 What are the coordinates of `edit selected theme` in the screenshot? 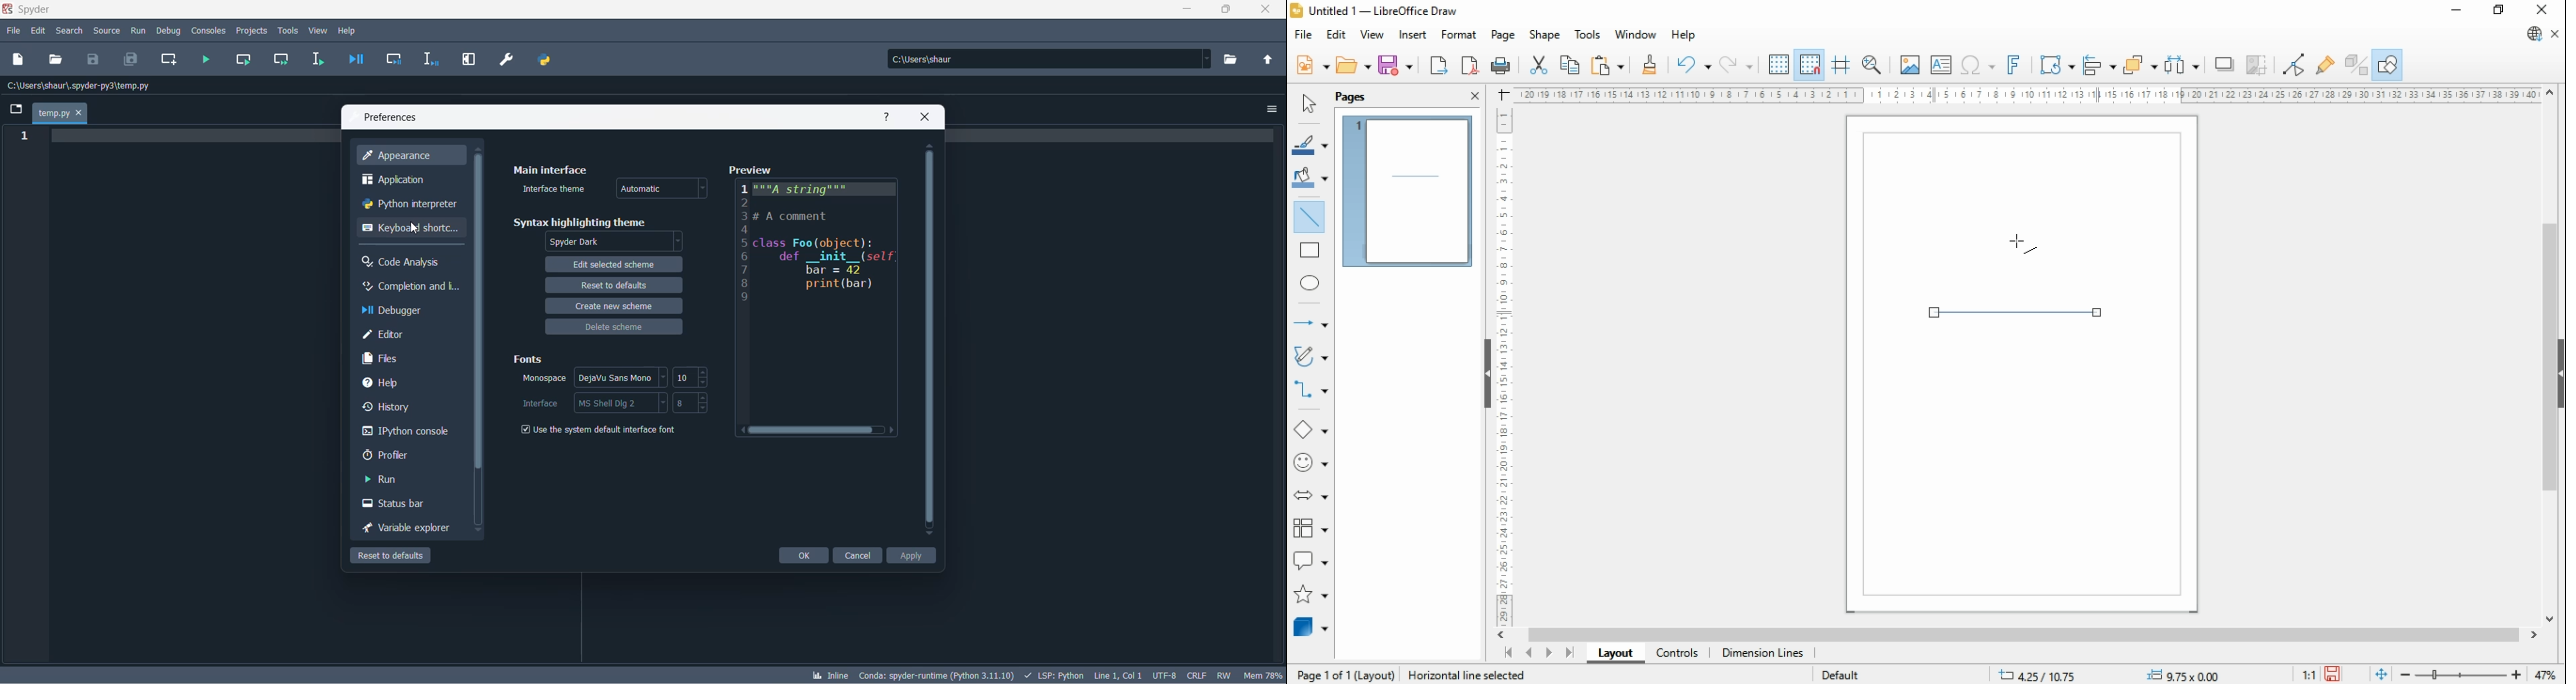 It's located at (613, 264).